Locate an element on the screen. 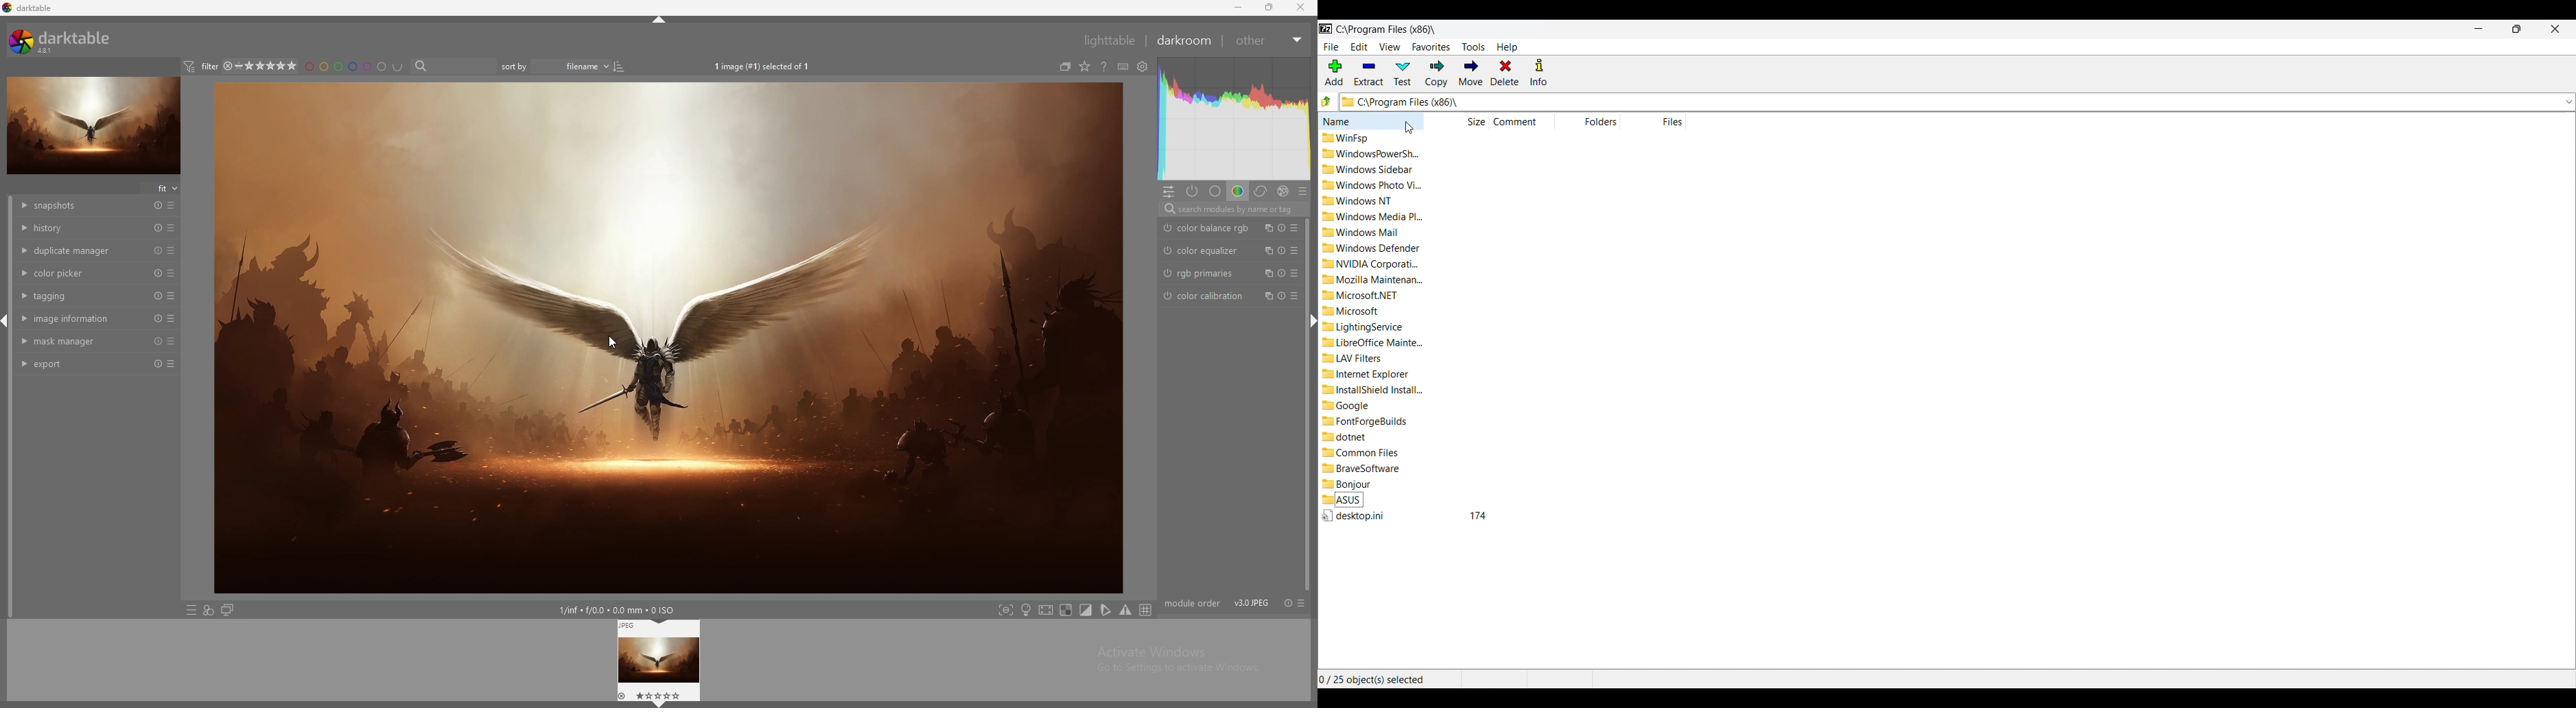 This screenshot has height=728, width=2576. presets is located at coordinates (1296, 295).